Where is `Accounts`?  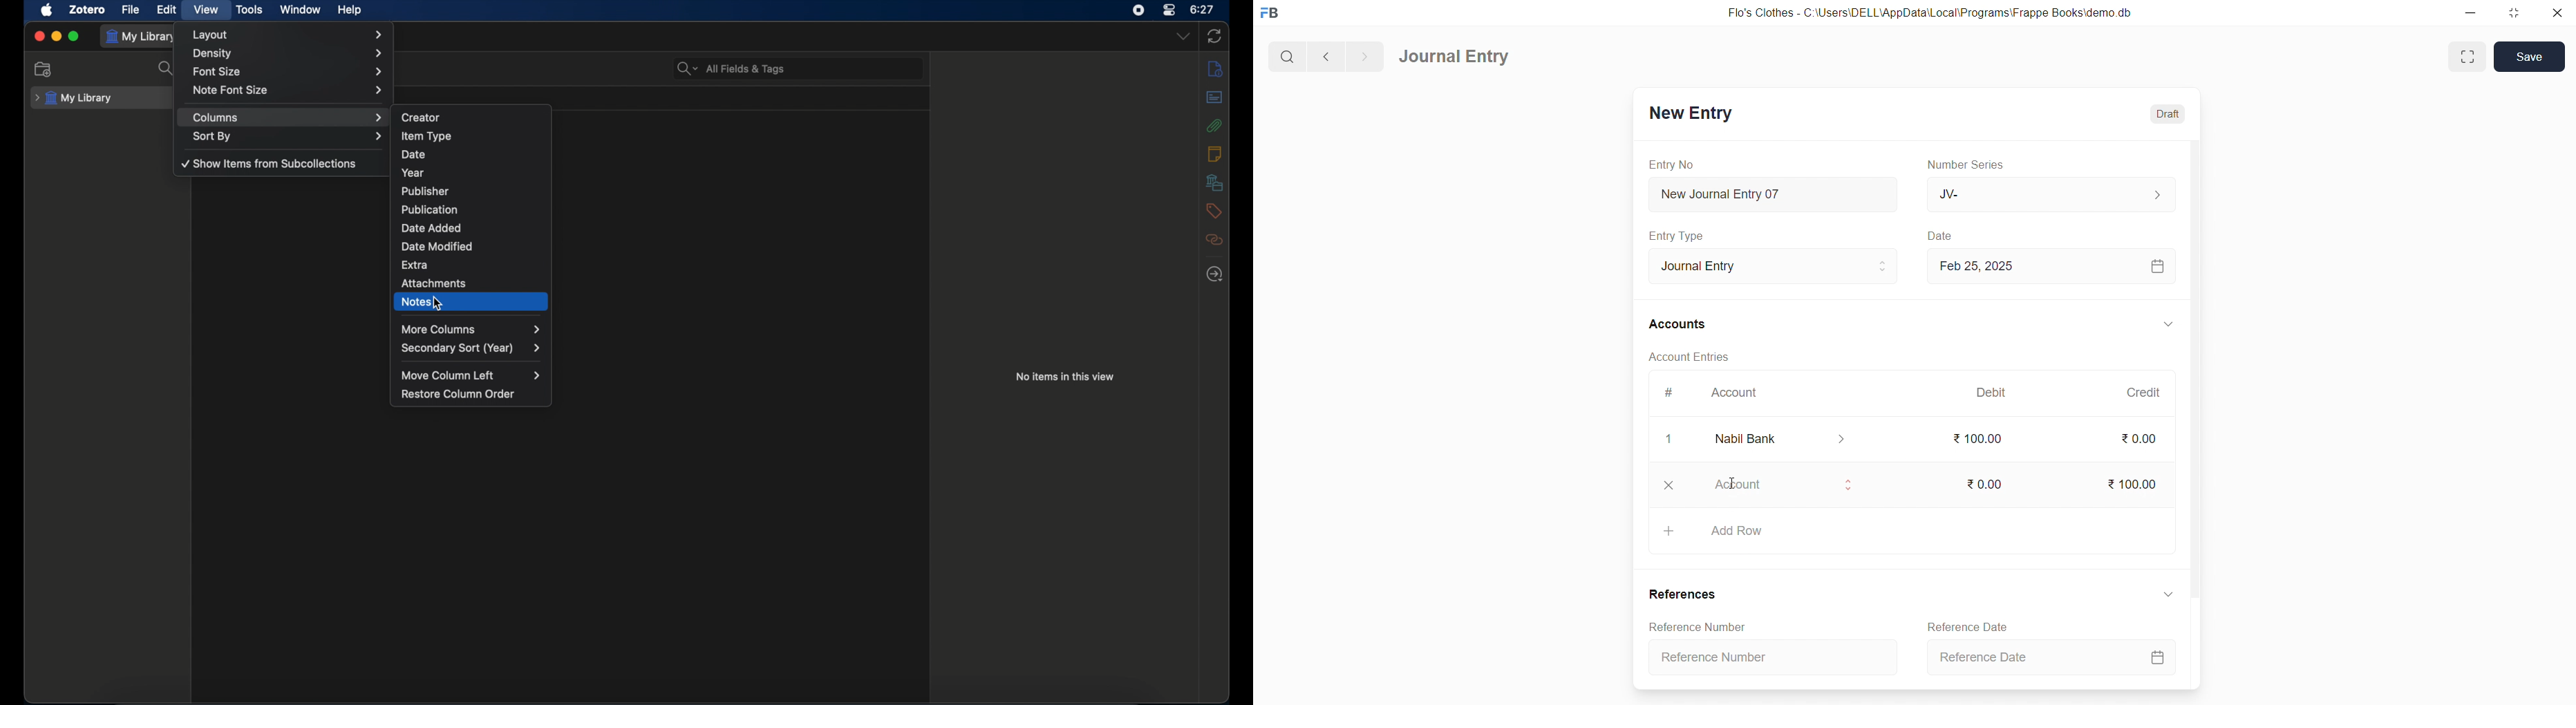 Accounts is located at coordinates (1678, 326).